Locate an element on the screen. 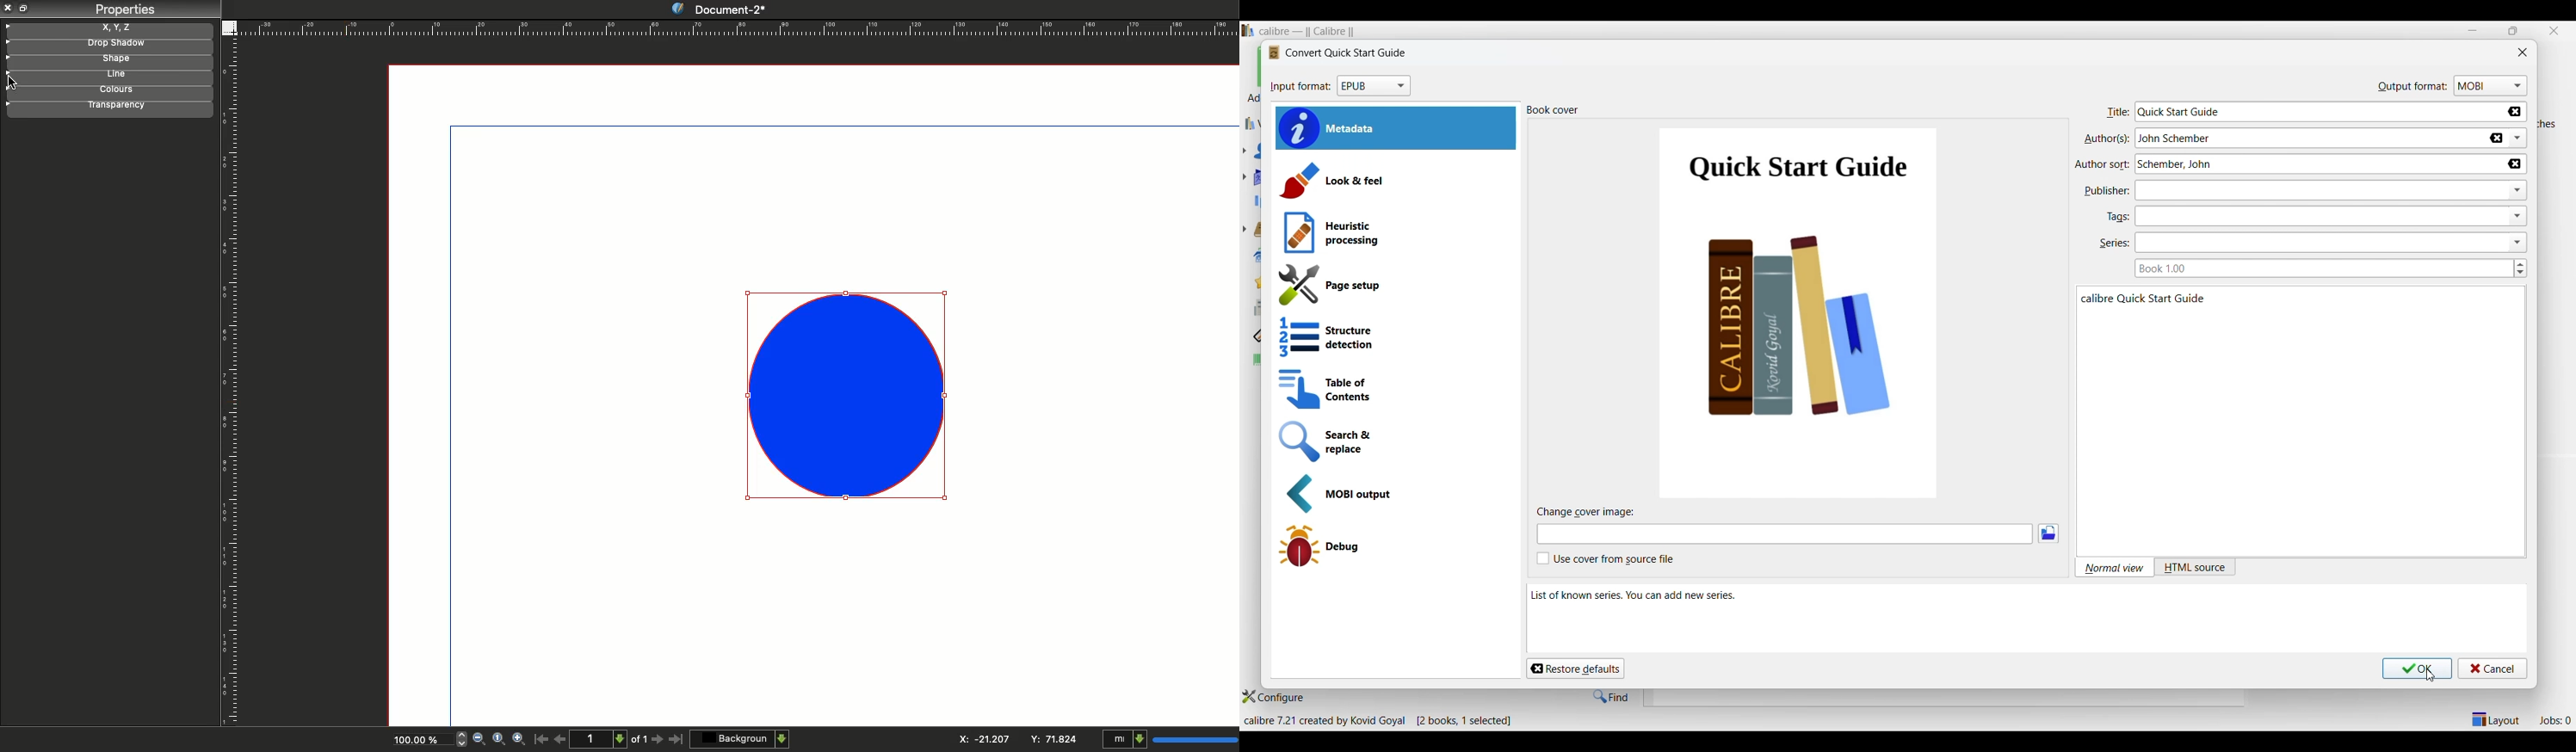 This screenshot has height=756, width=2576. of 1 is located at coordinates (639, 742).